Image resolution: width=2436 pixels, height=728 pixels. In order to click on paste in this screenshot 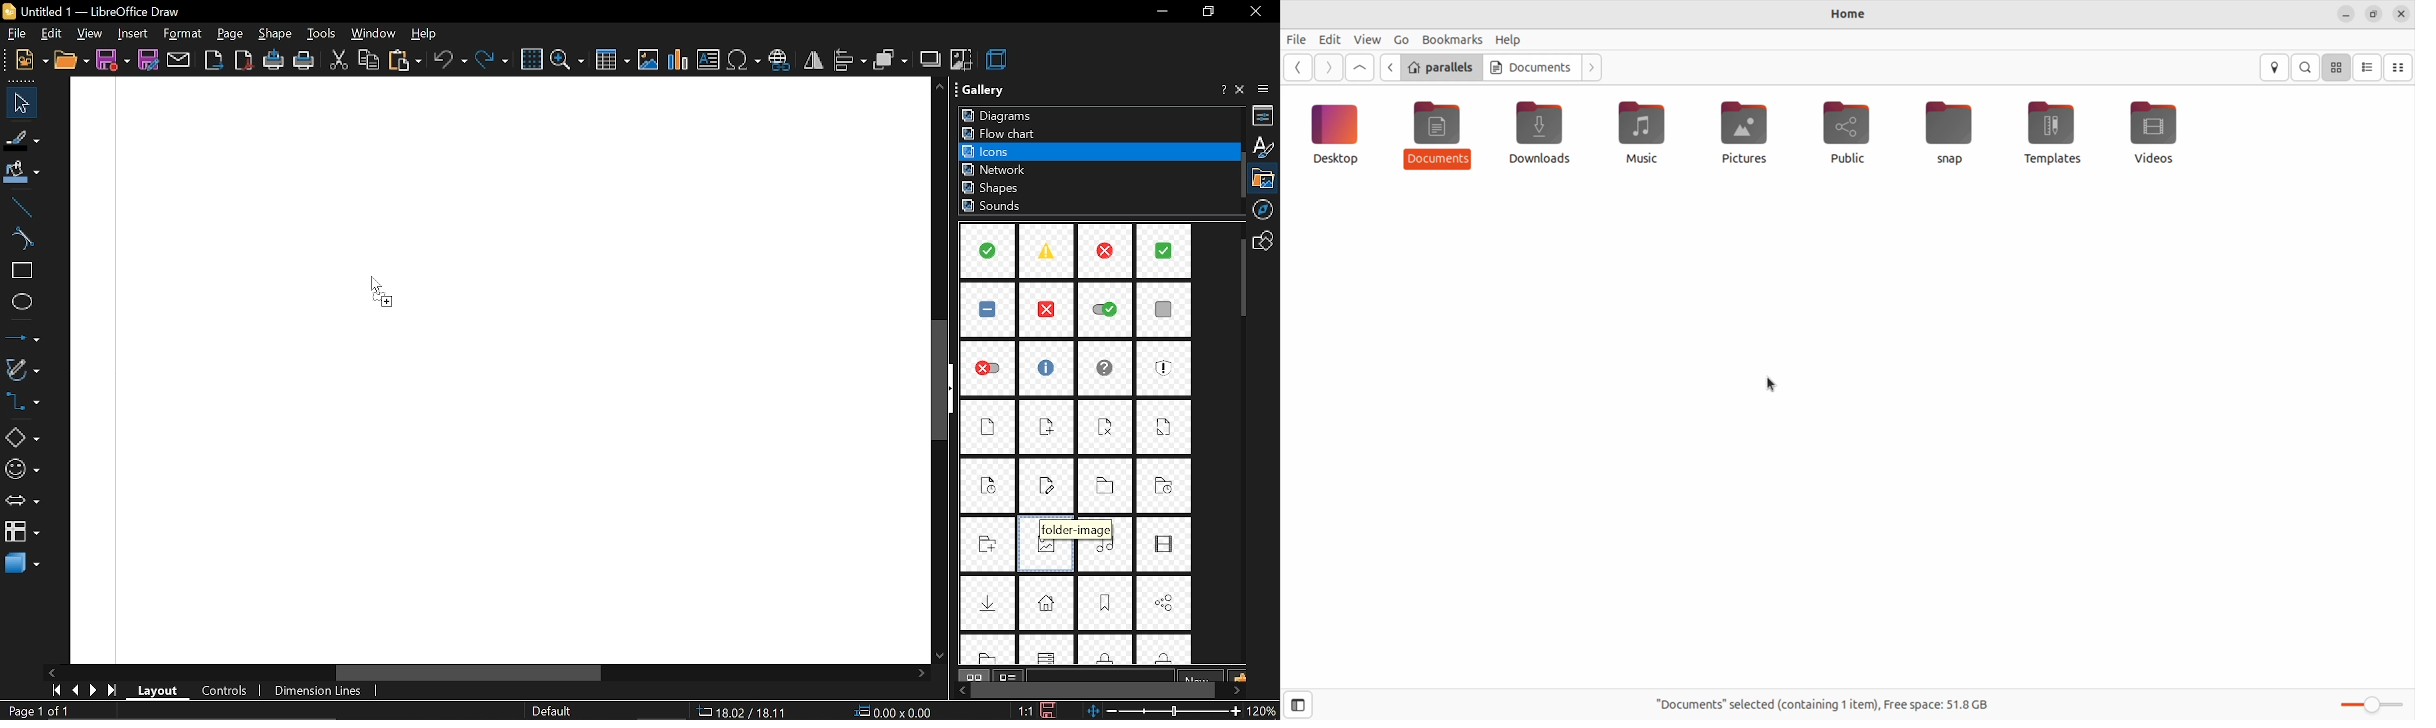, I will do `click(404, 60)`.